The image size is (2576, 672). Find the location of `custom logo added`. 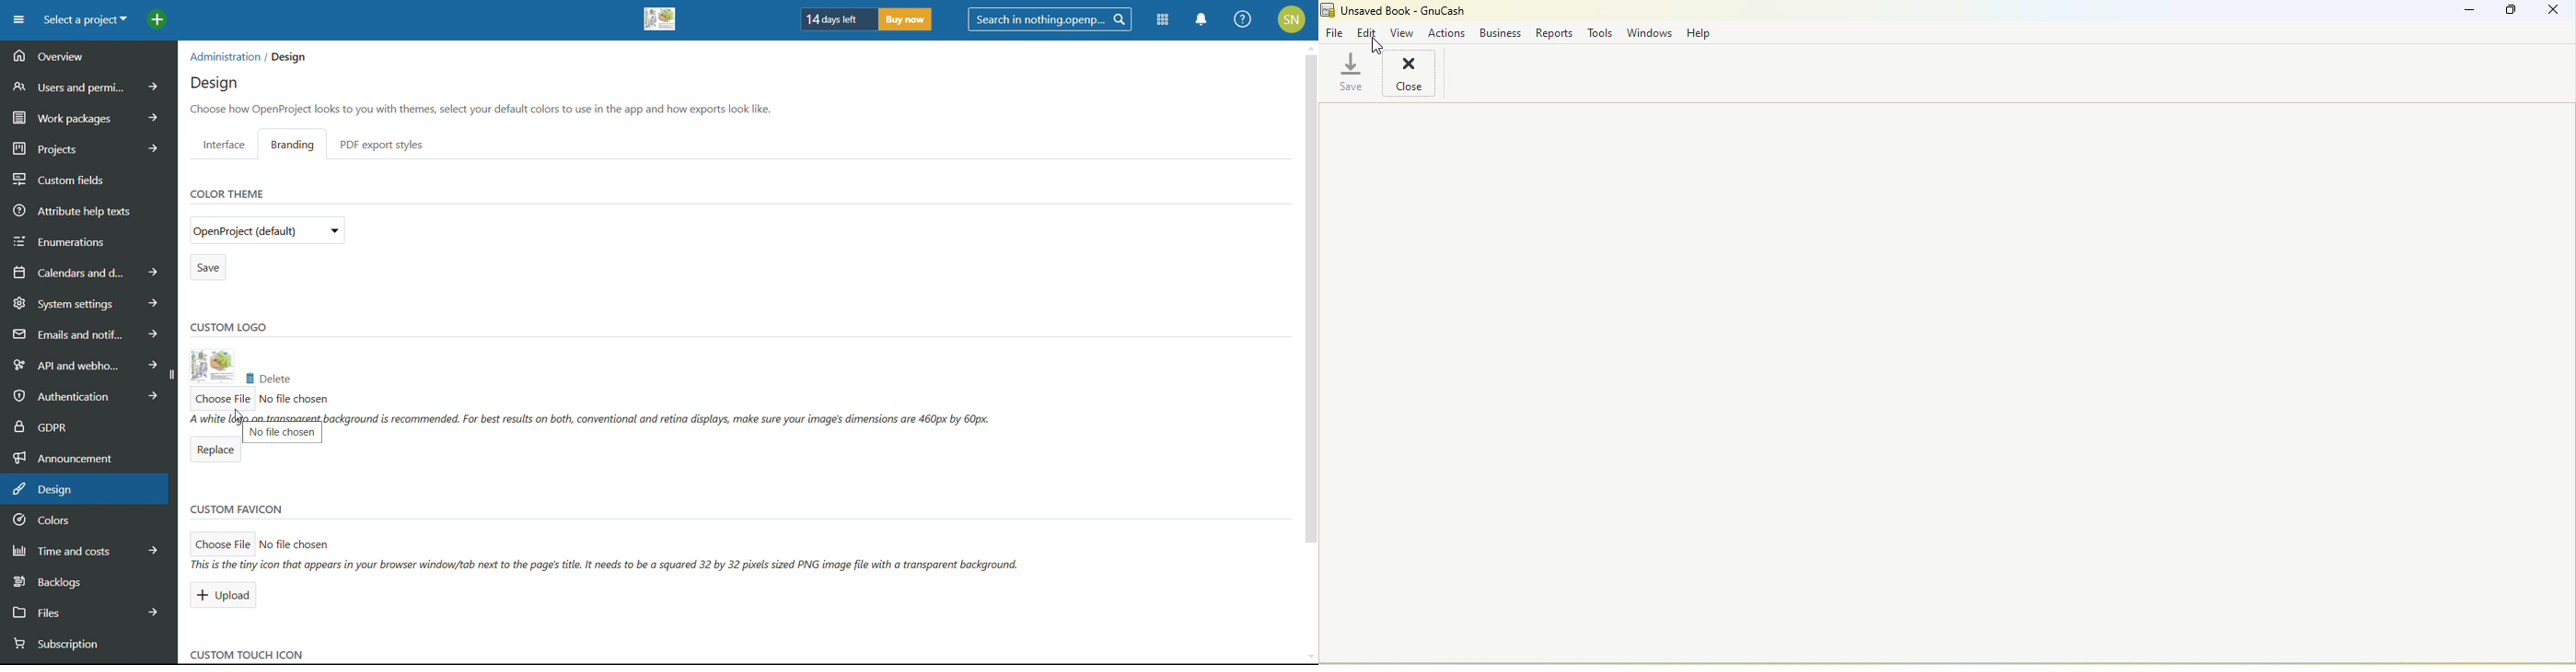

custom logo added is located at coordinates (661, 19).